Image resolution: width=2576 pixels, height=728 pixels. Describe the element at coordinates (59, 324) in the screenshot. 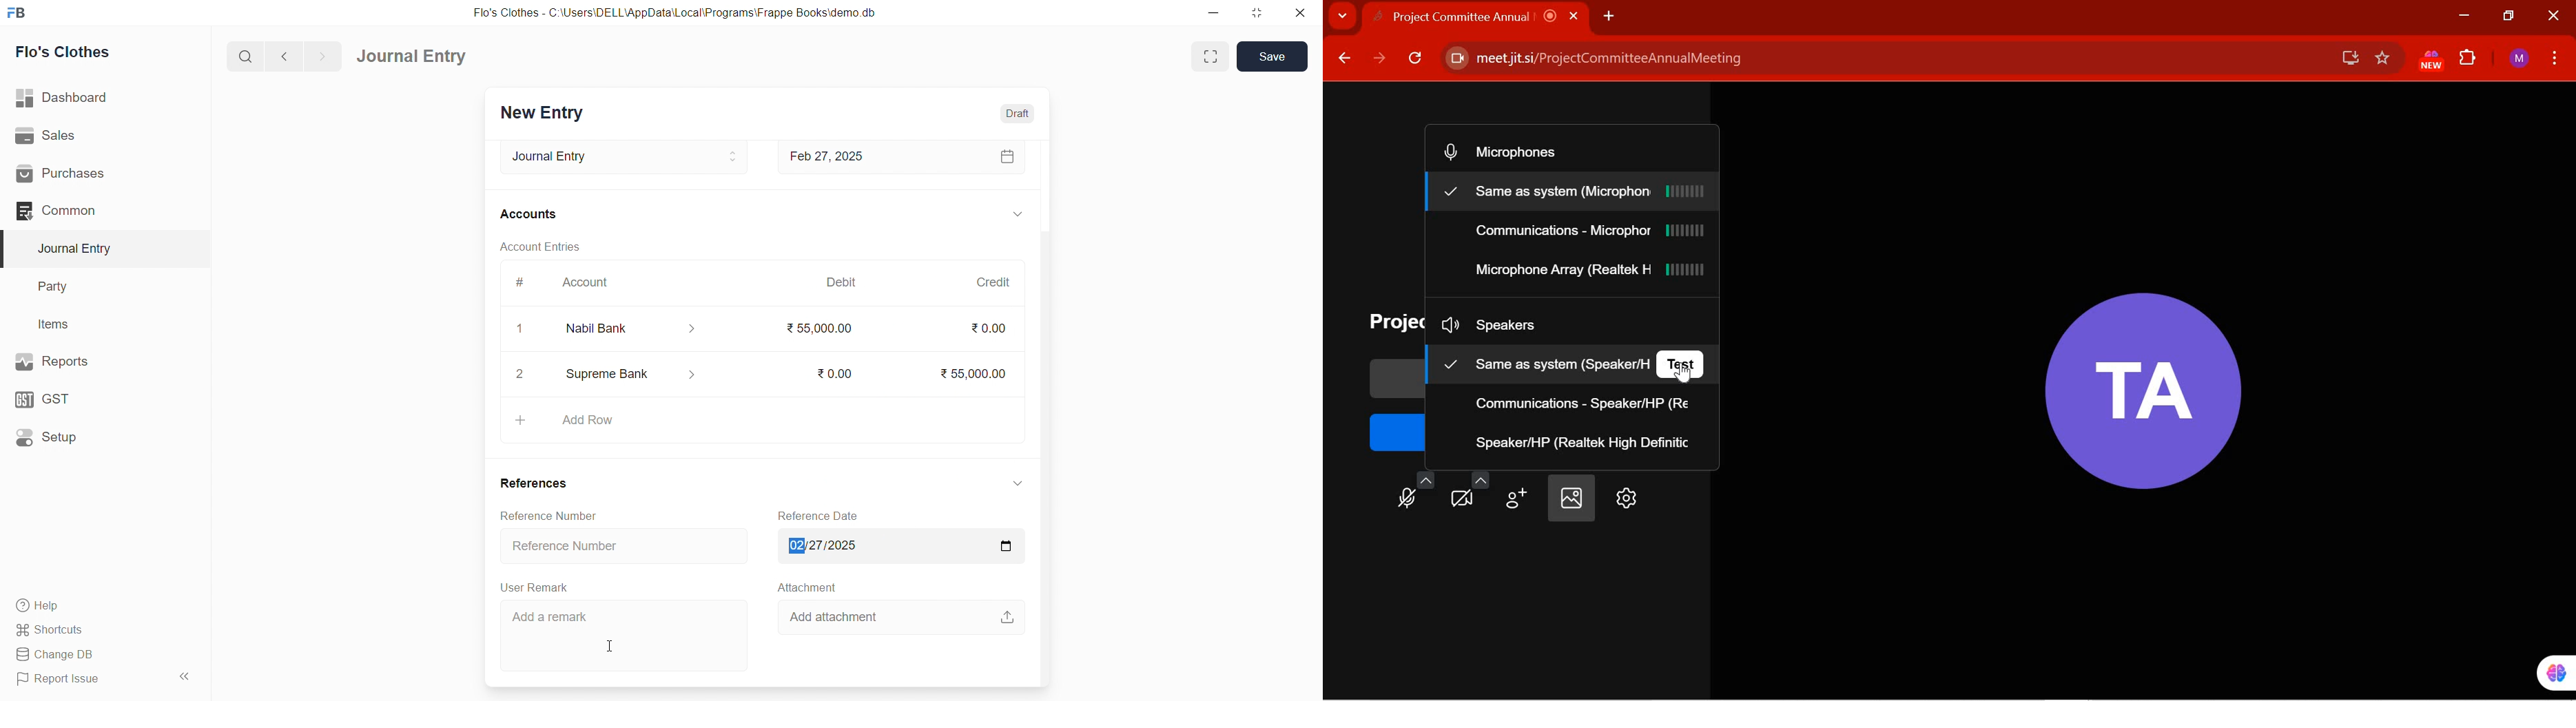

I see `Items` at that location.